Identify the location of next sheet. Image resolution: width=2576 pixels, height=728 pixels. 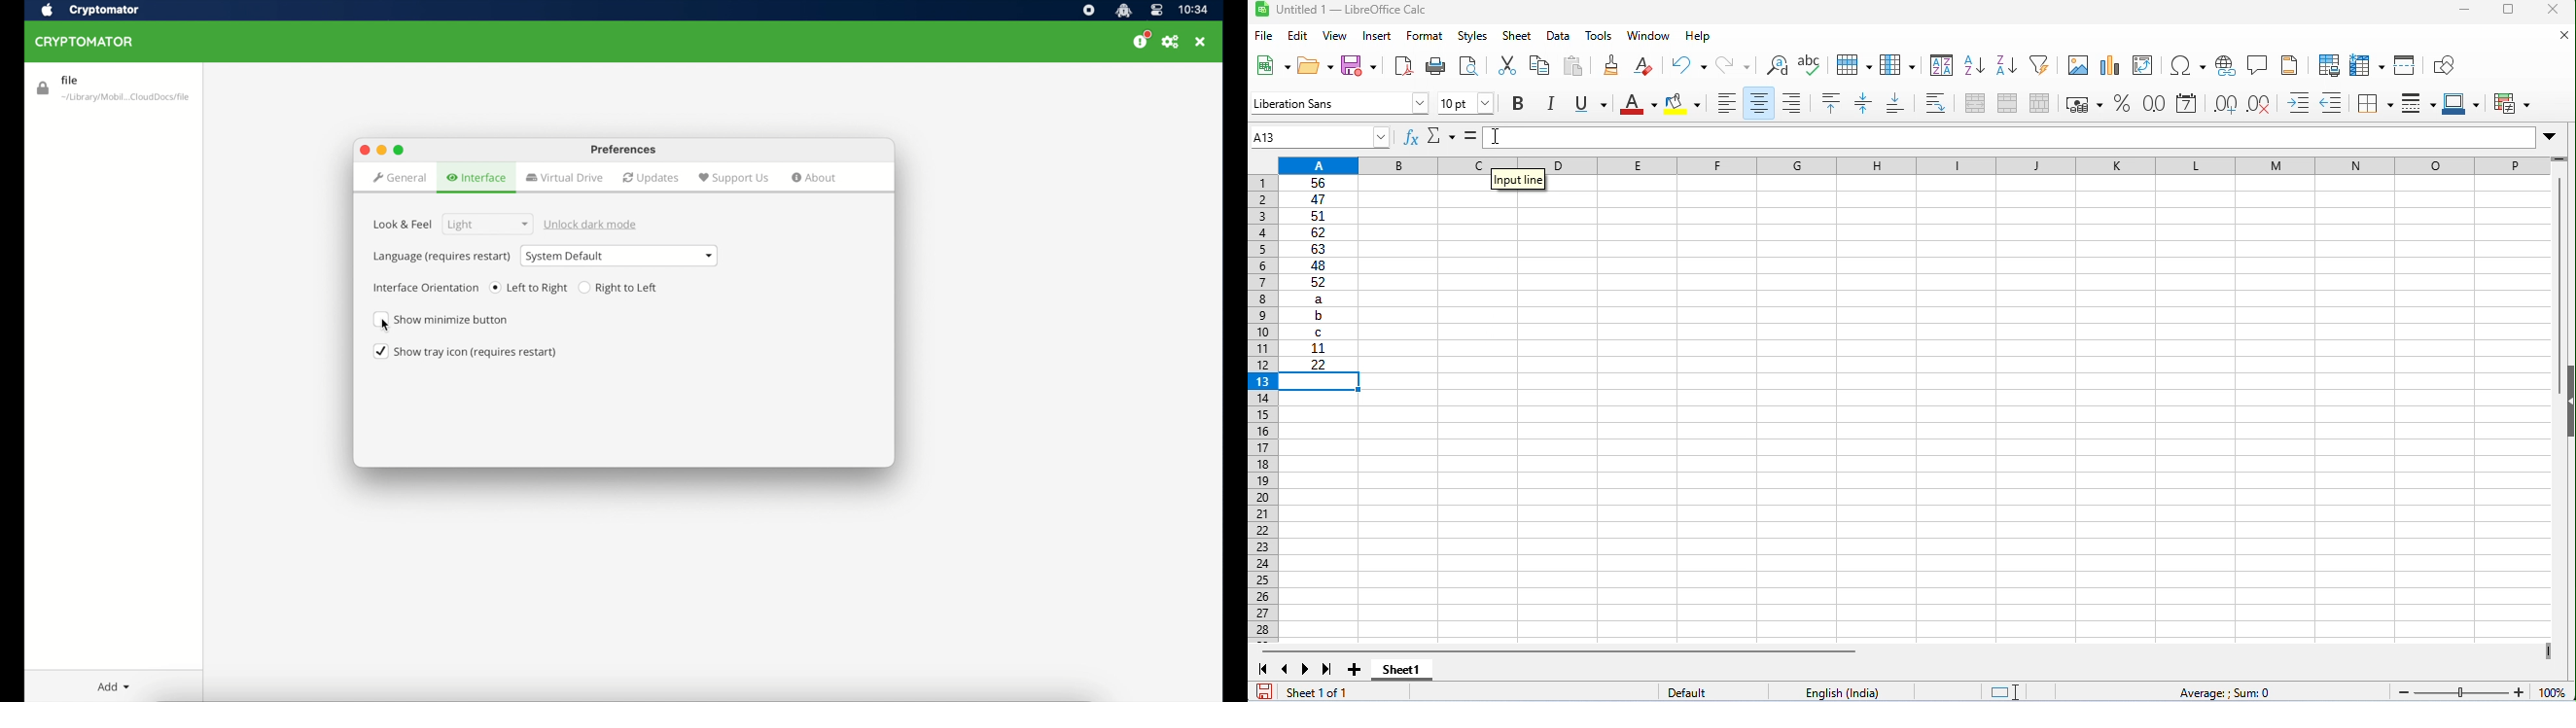
(1306, 669).